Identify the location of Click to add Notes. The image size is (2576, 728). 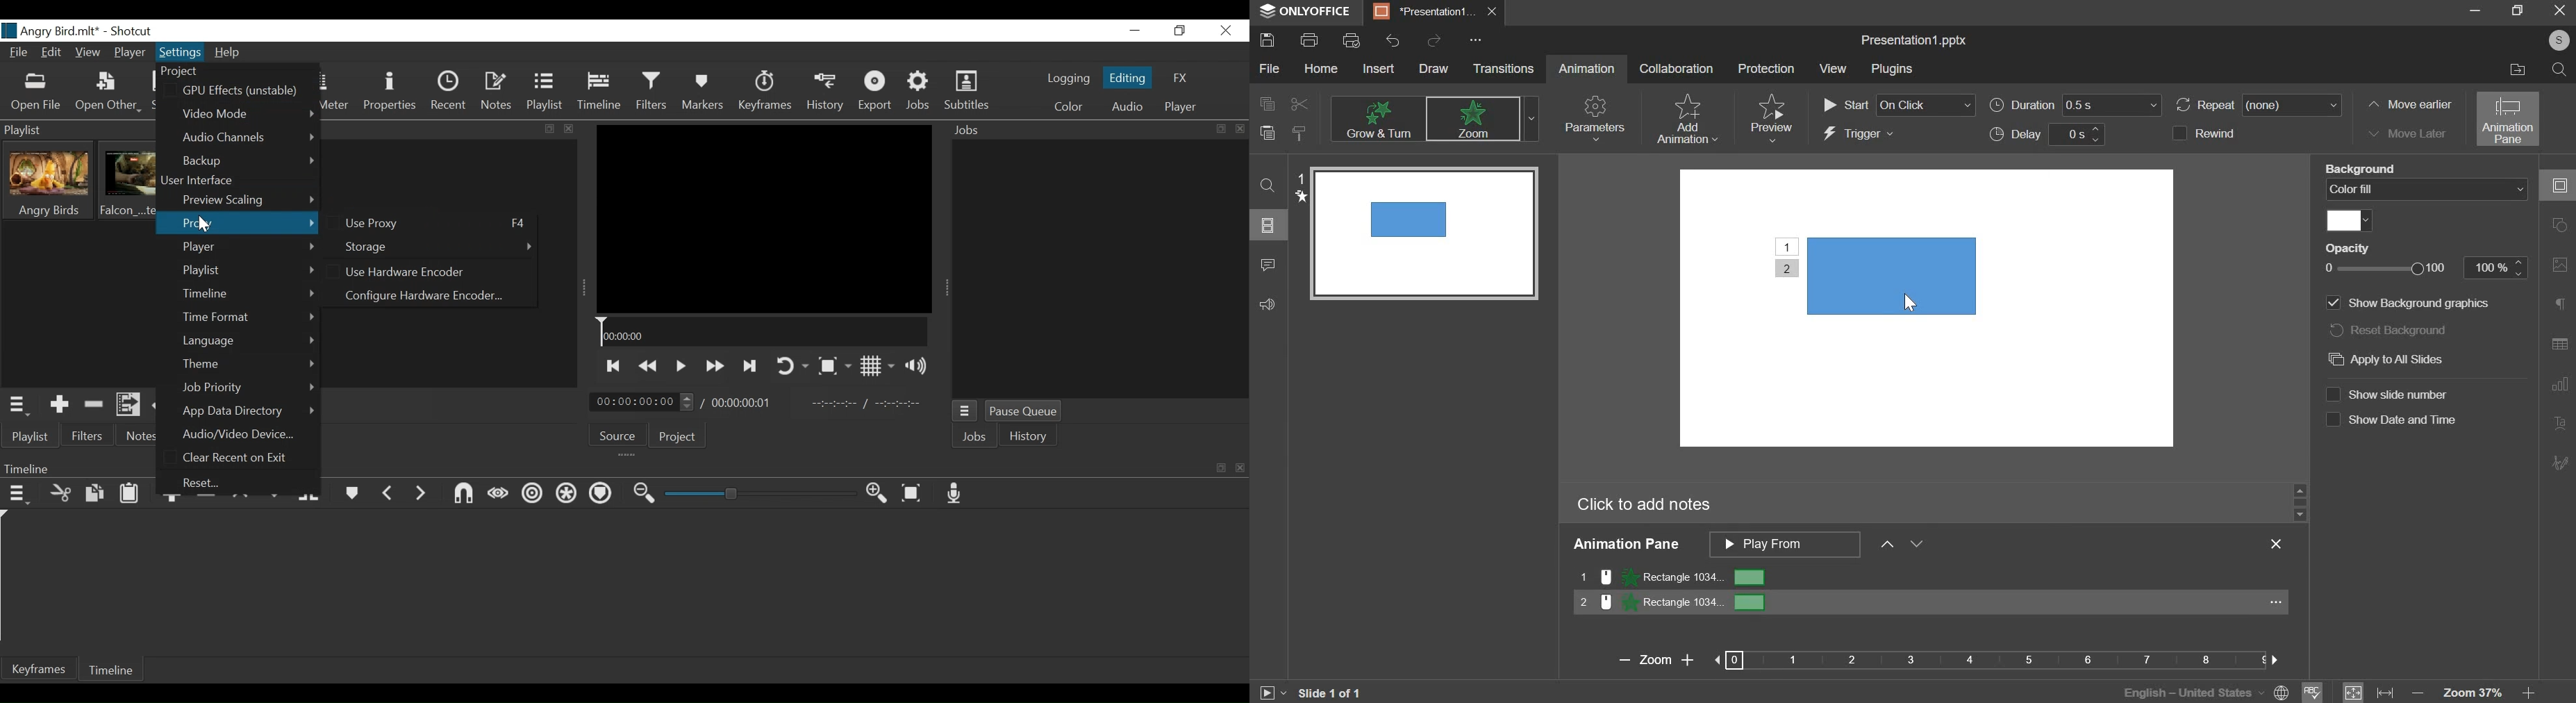
(1641, 504).